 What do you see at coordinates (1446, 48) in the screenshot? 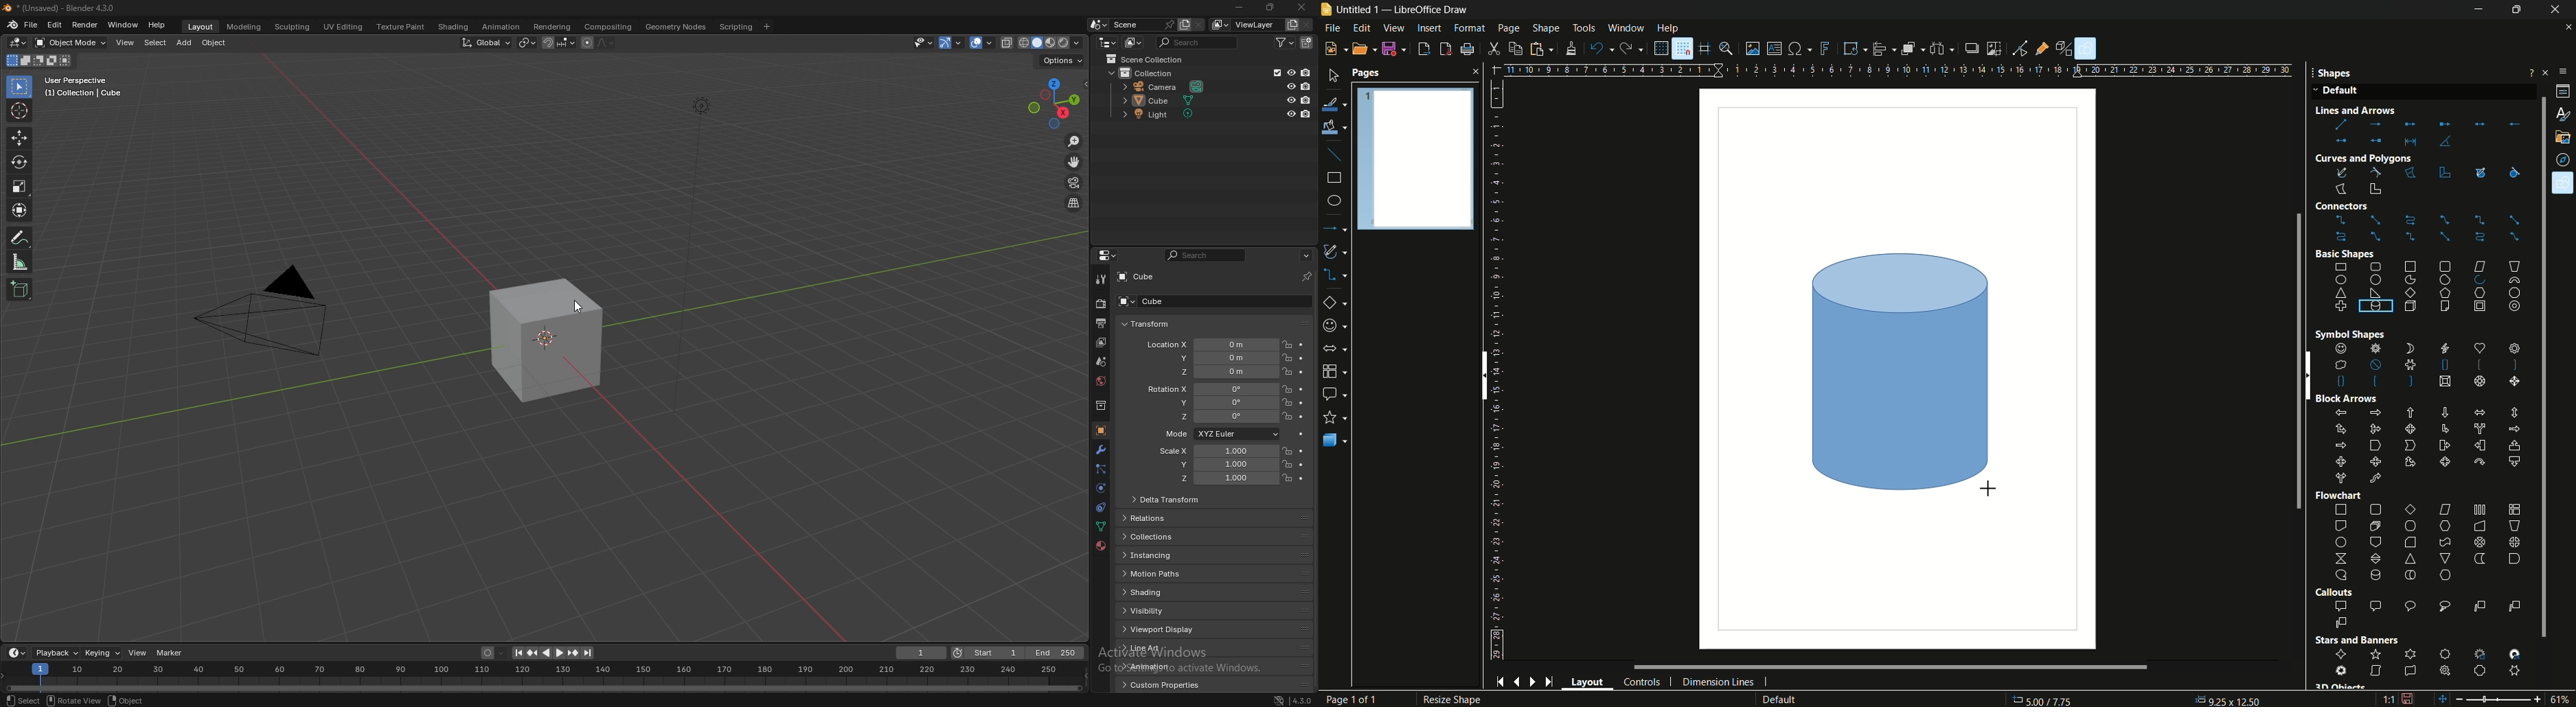
I see `export directly as pdf` at bounding box center [1446, 48].